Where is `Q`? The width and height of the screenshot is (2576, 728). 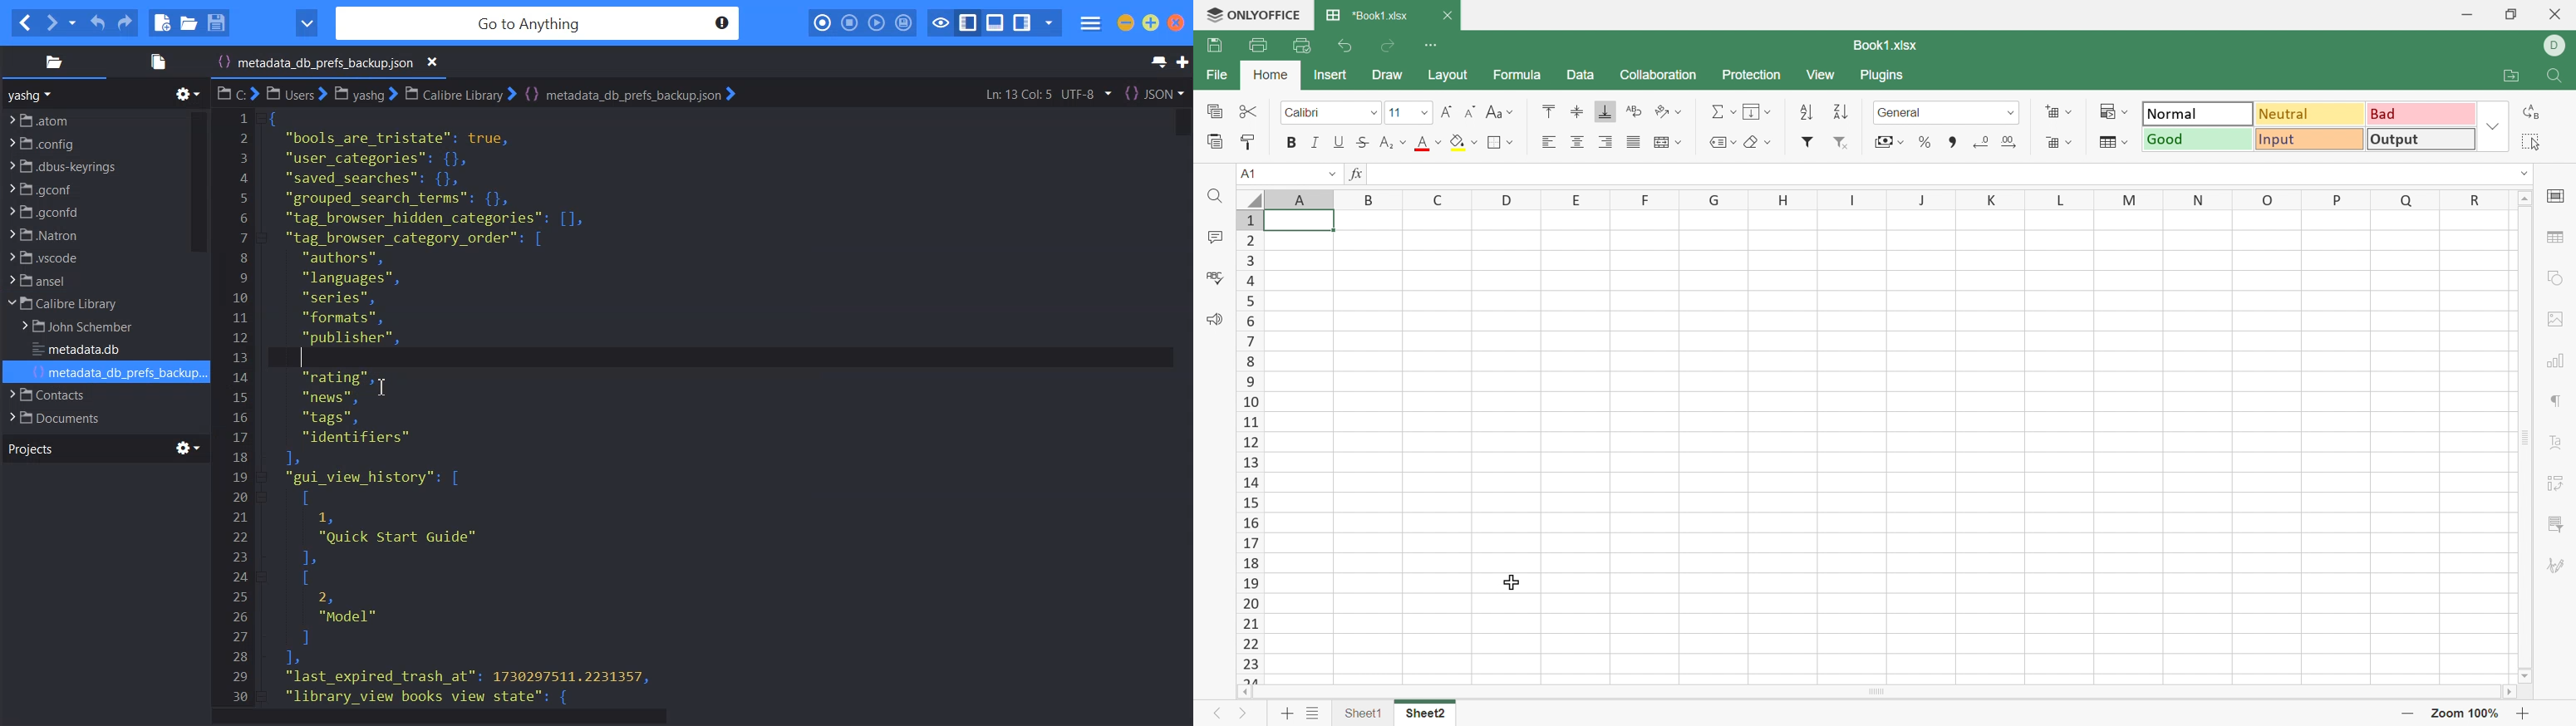
Q is located at coordinates (2408, 200).